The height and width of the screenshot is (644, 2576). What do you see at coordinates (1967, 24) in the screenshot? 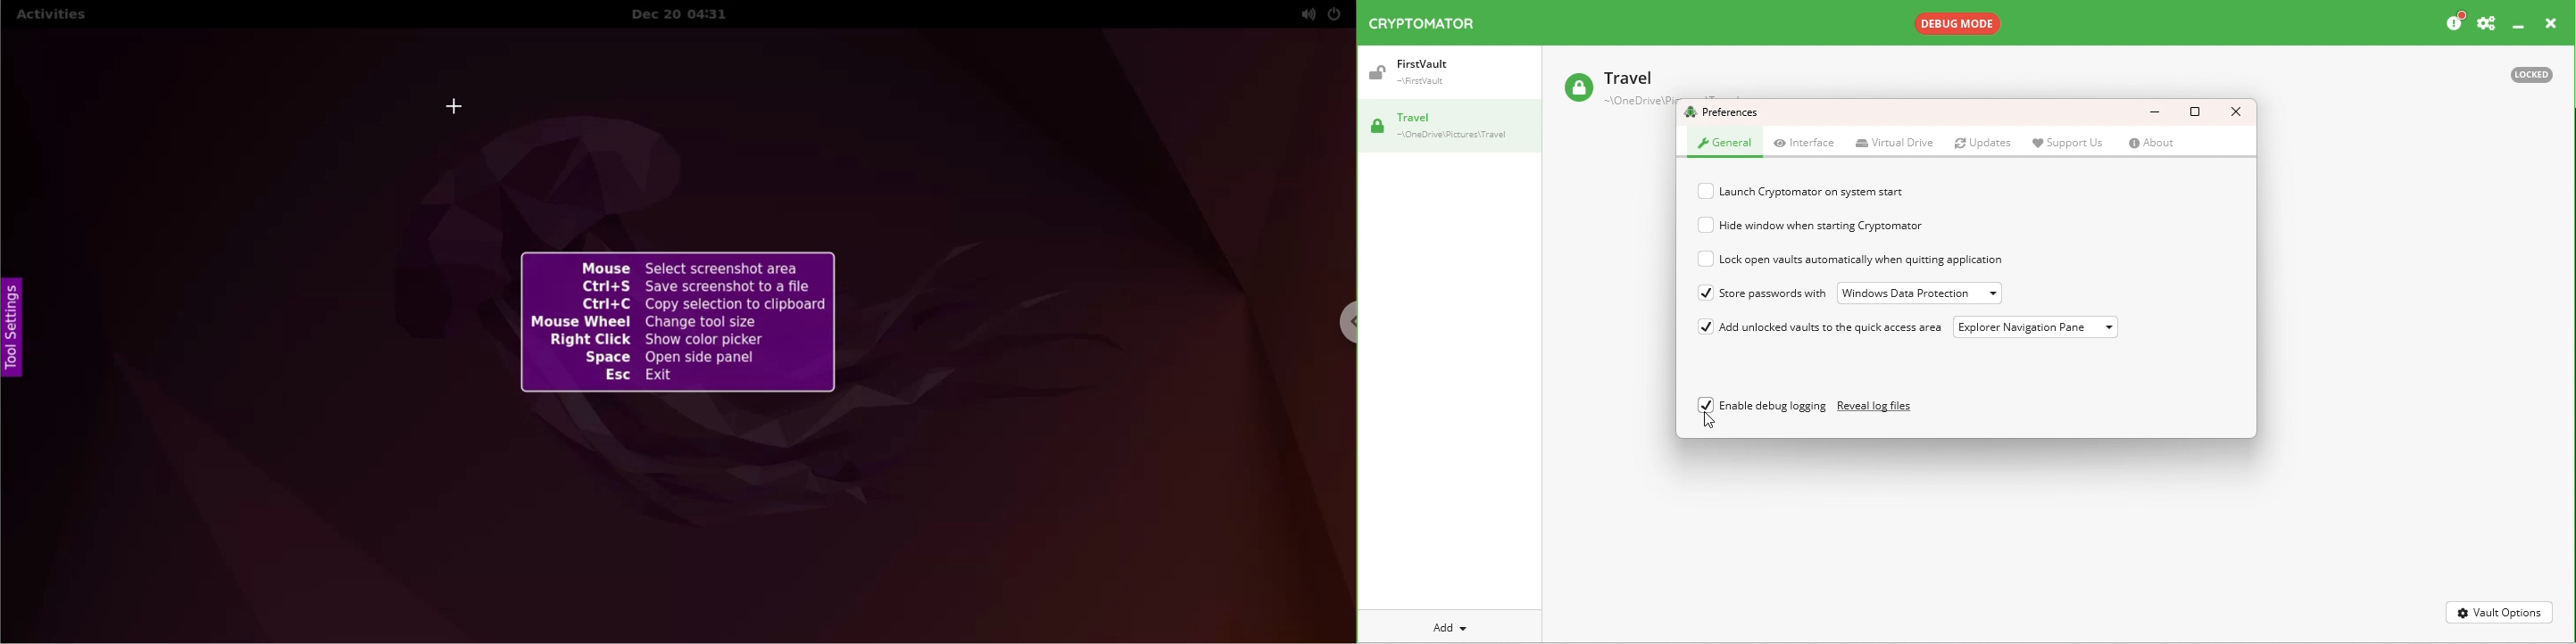
I see `debug mode` at bounding box center [1967, 24].